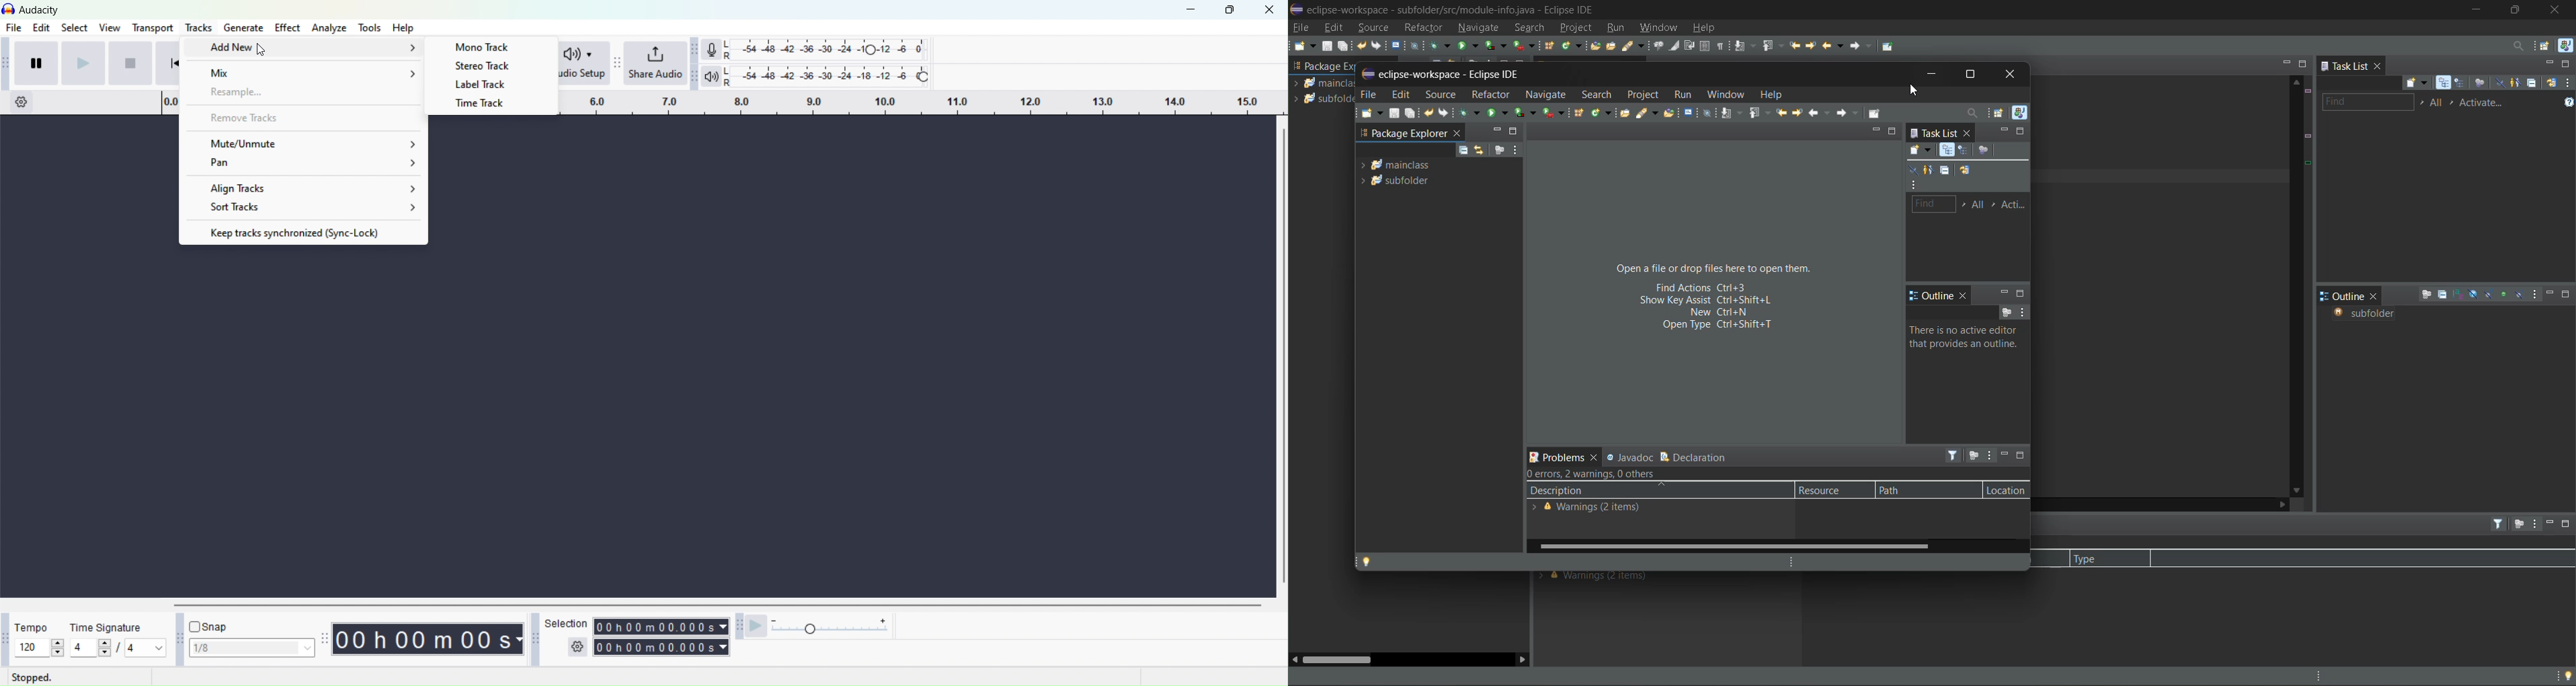 This screenshot has height=700, width=2576. Describe the element at coordinates (1723, 46) in the screenshot. I see `show whitespace characters` at that location.